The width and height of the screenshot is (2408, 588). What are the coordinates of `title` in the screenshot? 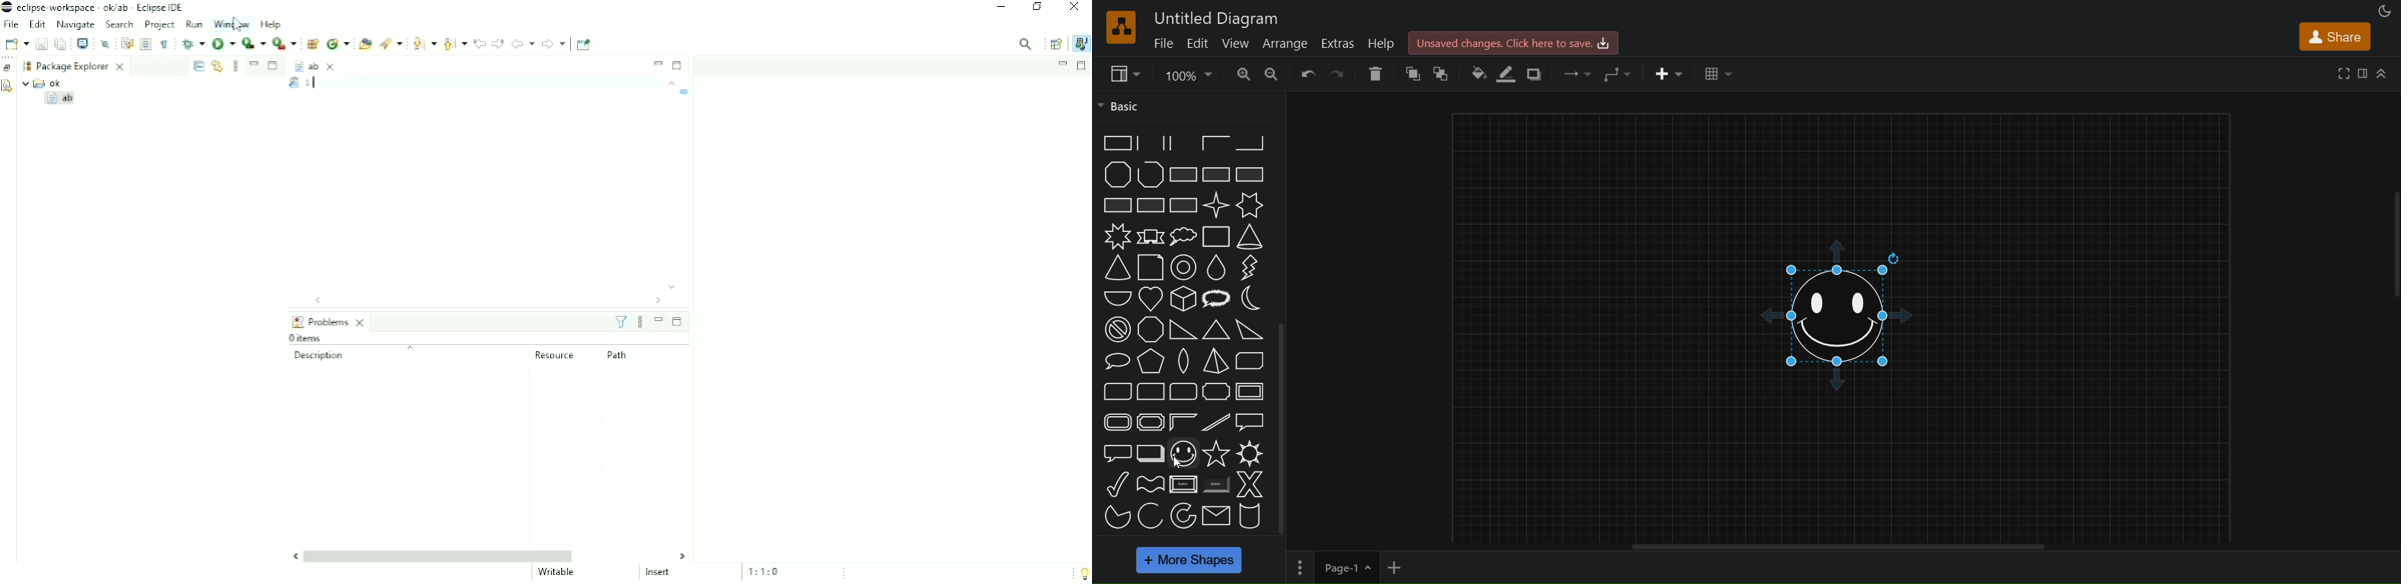 It's located at (1222, 18).